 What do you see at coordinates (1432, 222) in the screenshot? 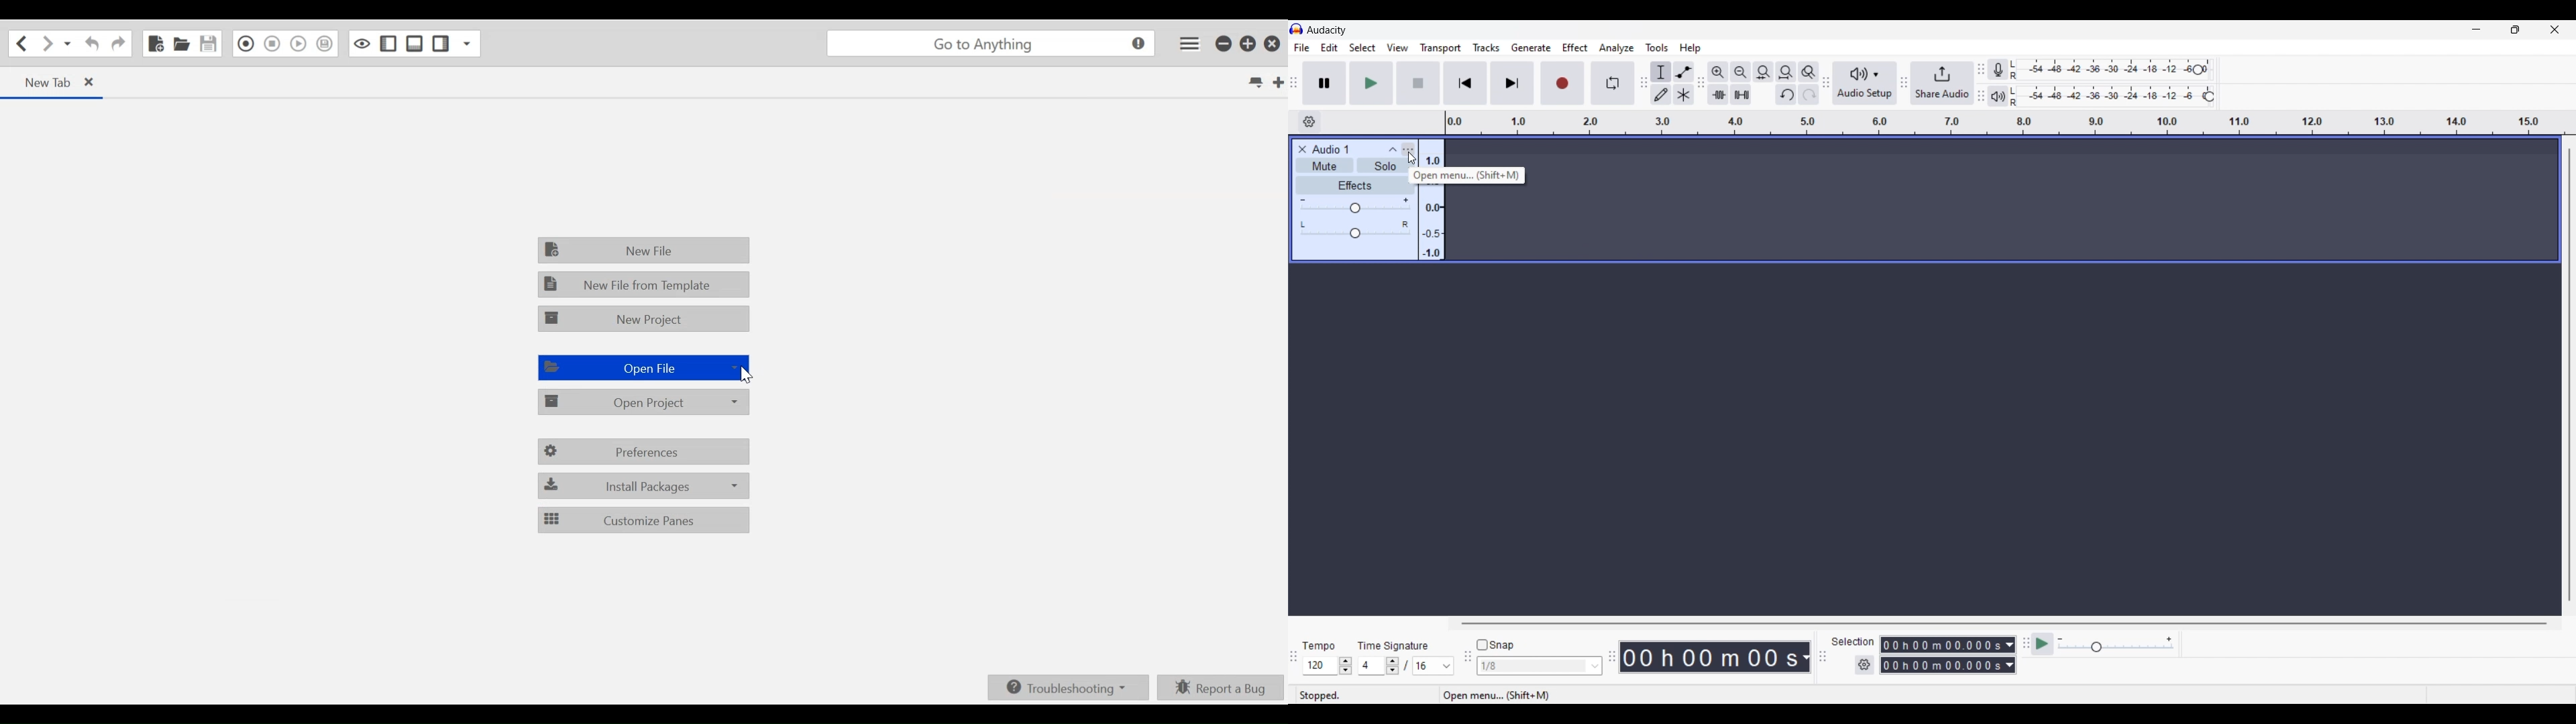
I see `Audio intensity` at bounding box center [1432, 222].